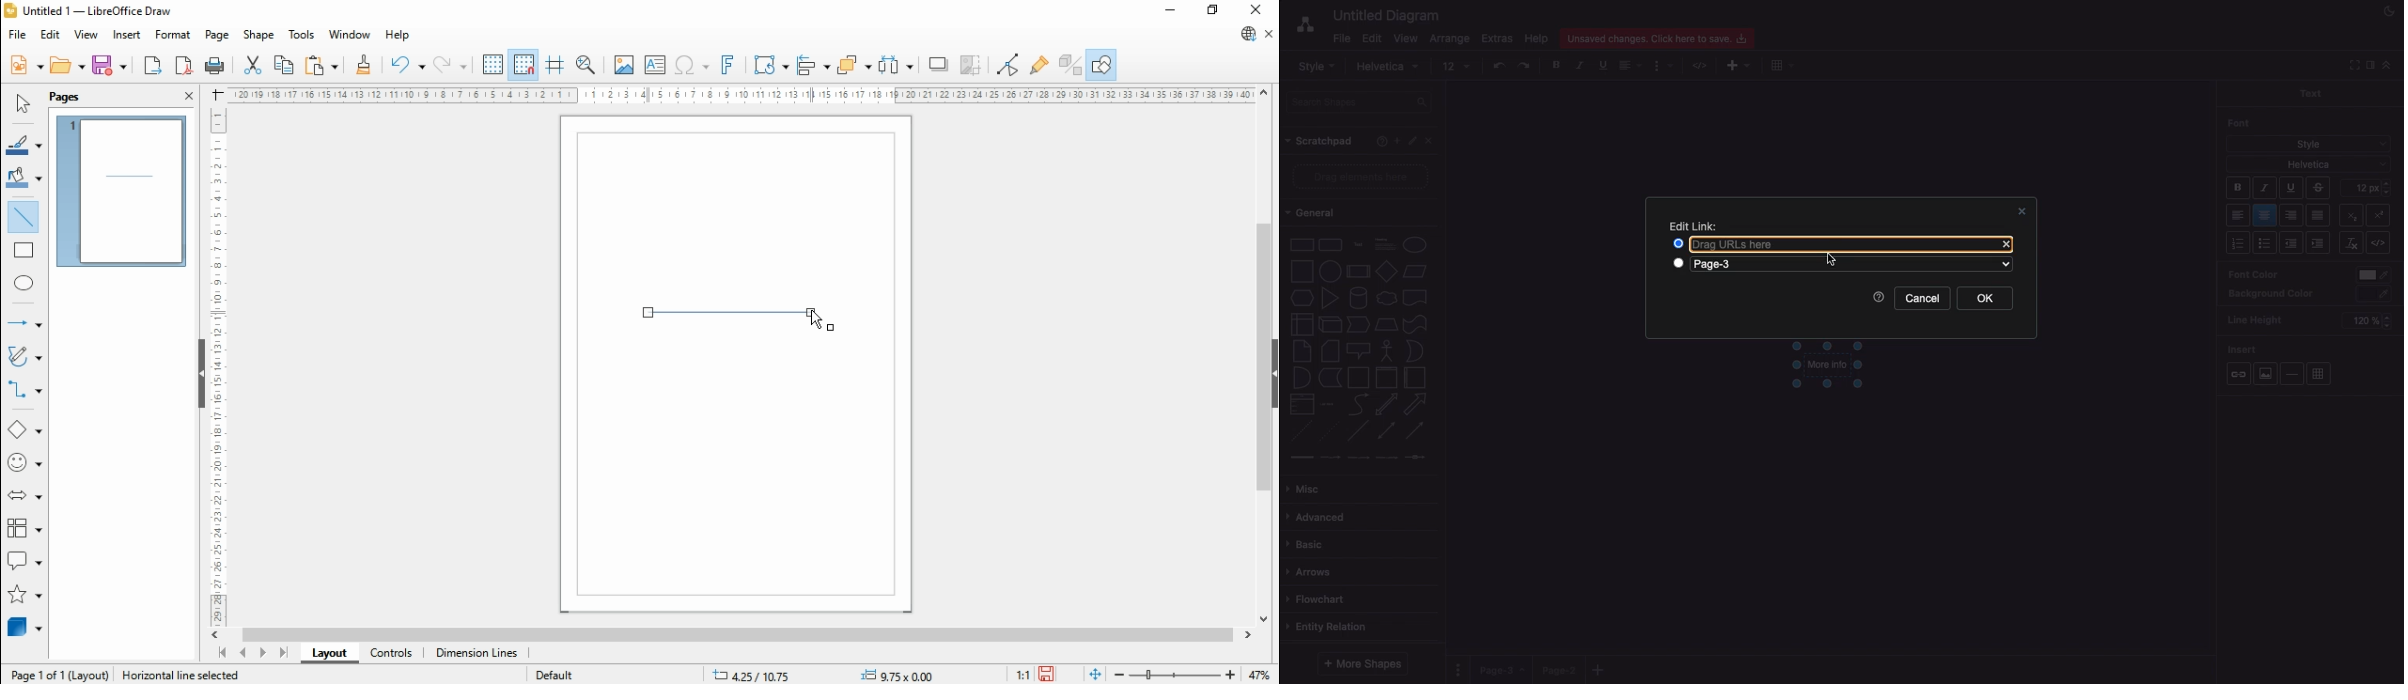 The height and width of the screenshot is (700, 2408). What do you see at coordinates (259, 35) in the screenshot?
I see `shape` at bounding box center [259, 35].